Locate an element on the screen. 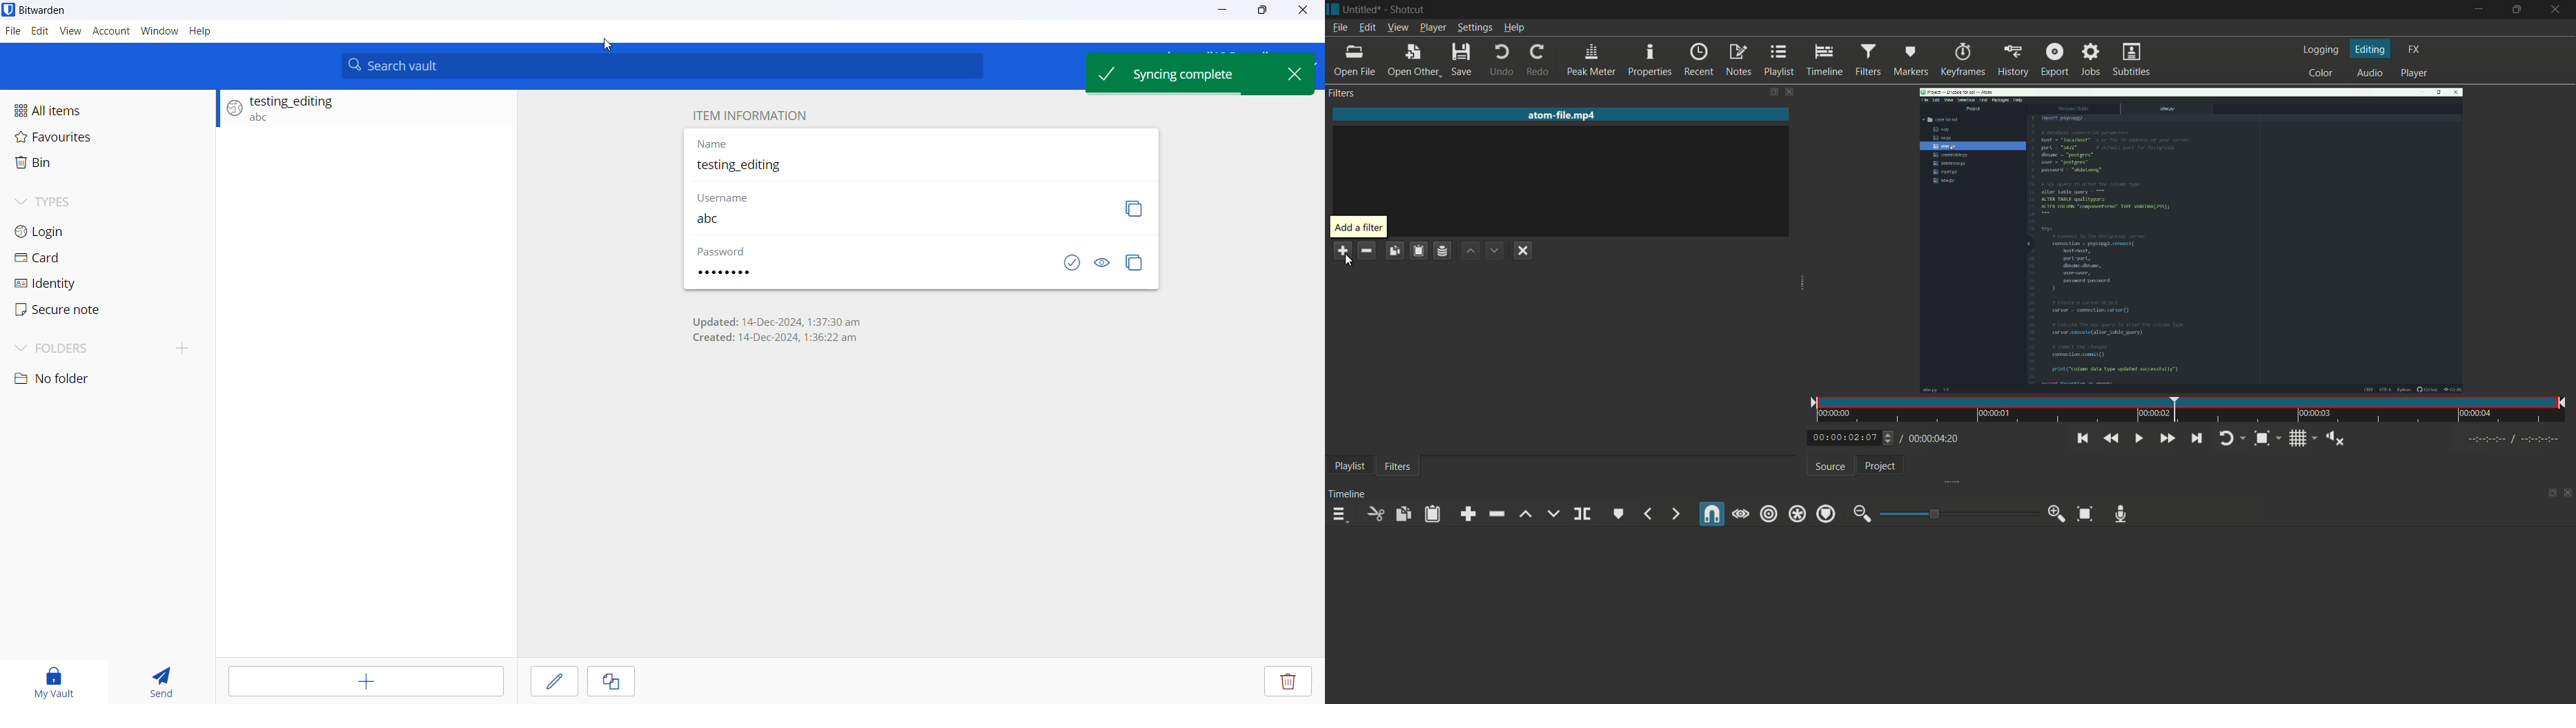 The height and width of the screenshot is (728, 2576). next marker is located at coordinates (1676, 515).